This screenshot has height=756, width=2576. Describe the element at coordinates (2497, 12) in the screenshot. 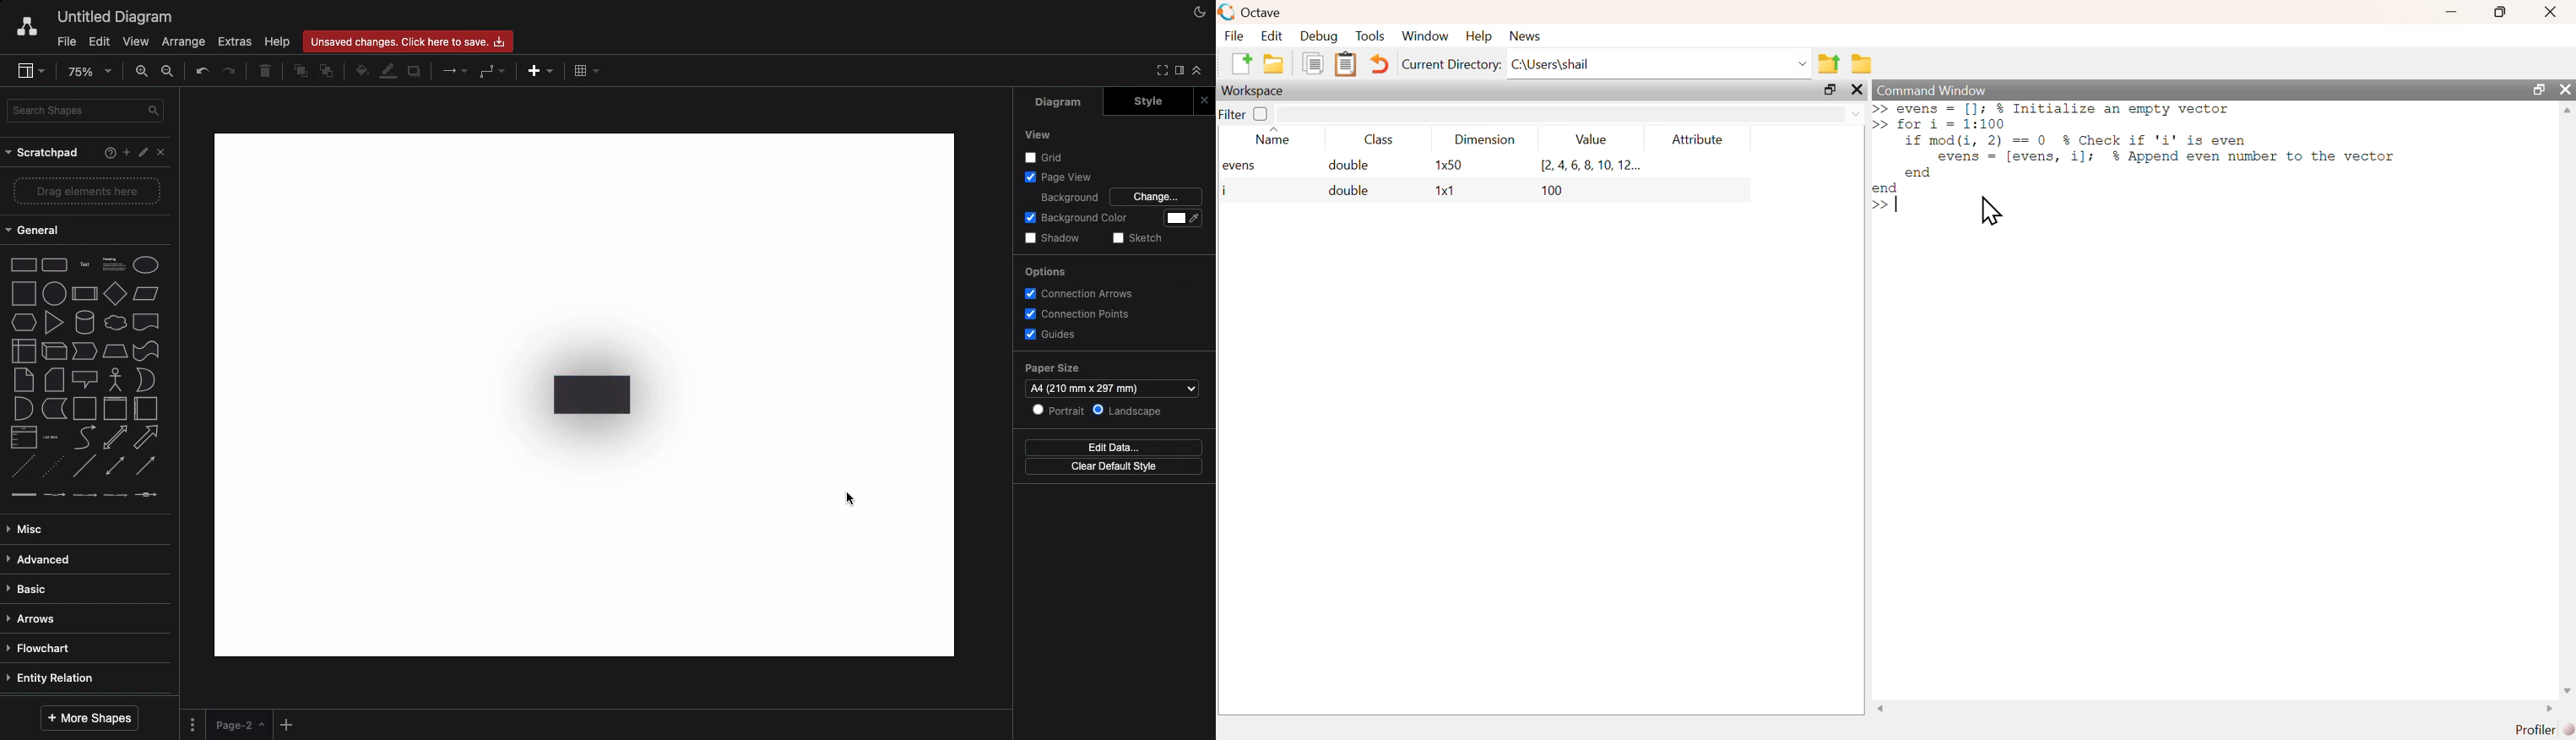

I see `maximize` at that location.